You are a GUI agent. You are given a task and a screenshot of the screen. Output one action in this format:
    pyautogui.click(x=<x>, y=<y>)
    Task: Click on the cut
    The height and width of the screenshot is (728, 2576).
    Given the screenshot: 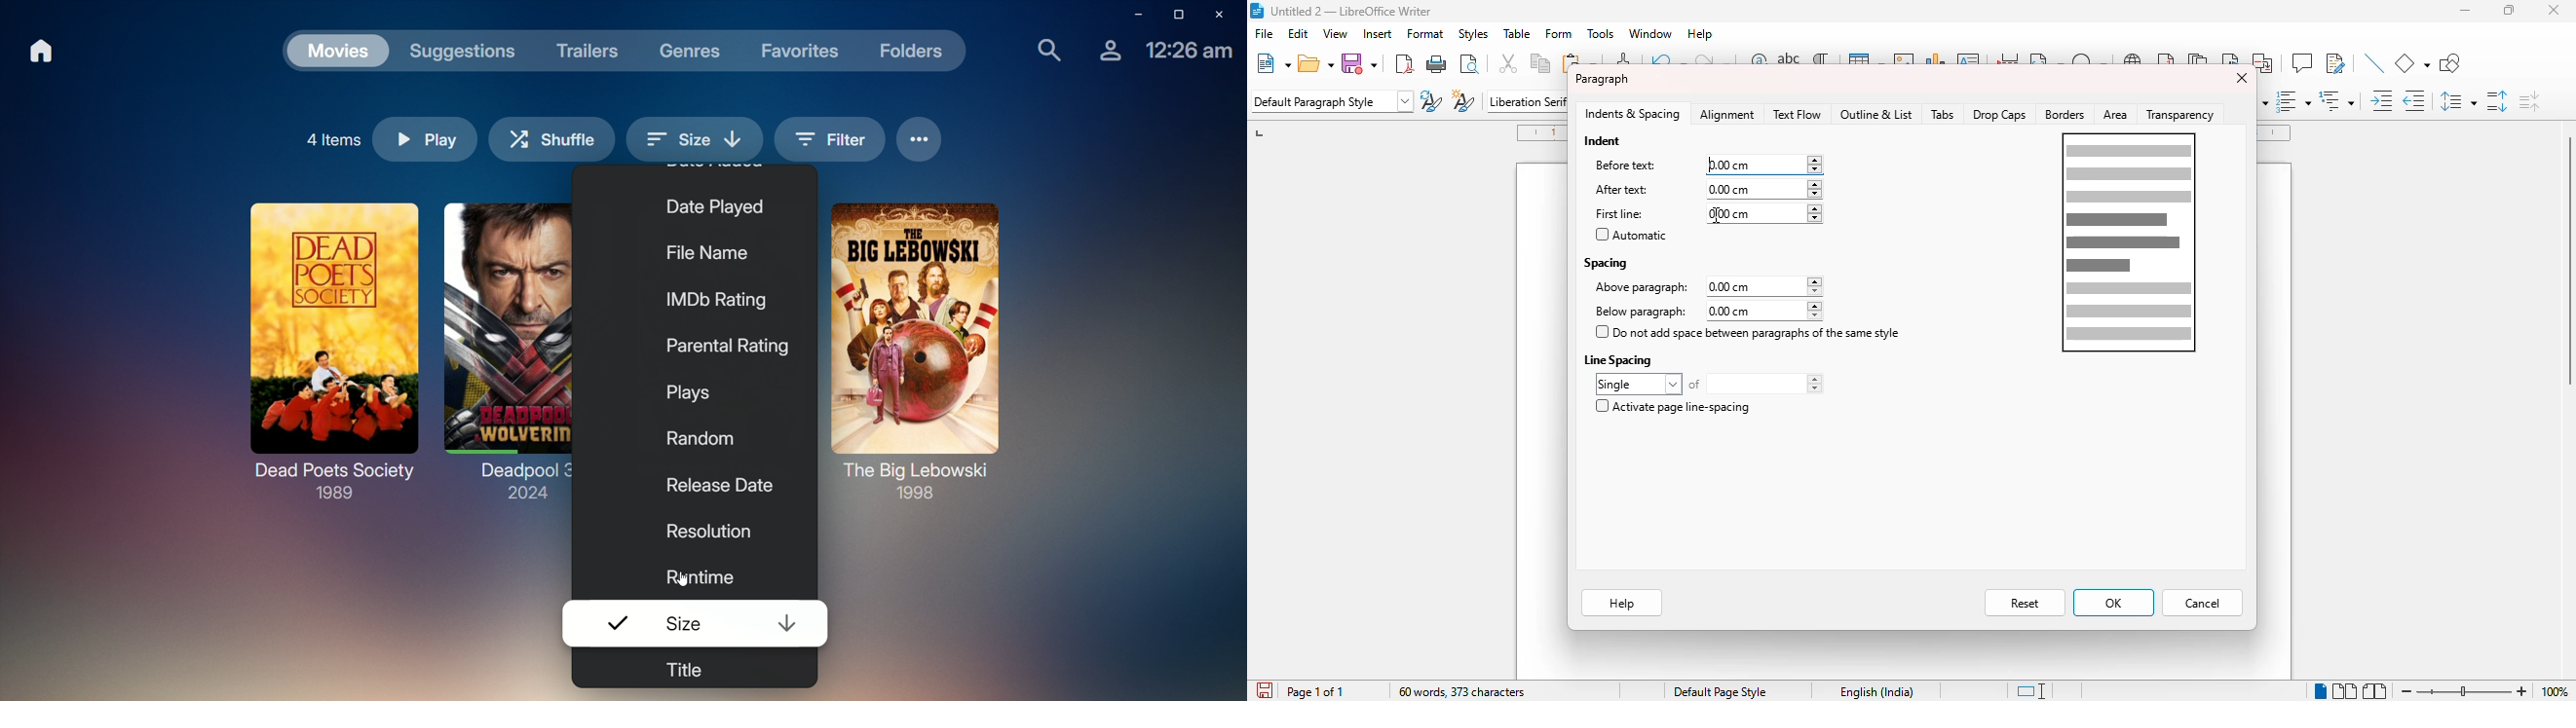 What is the action you would take?
    pyautogui.click(x=1509, y=63)
    